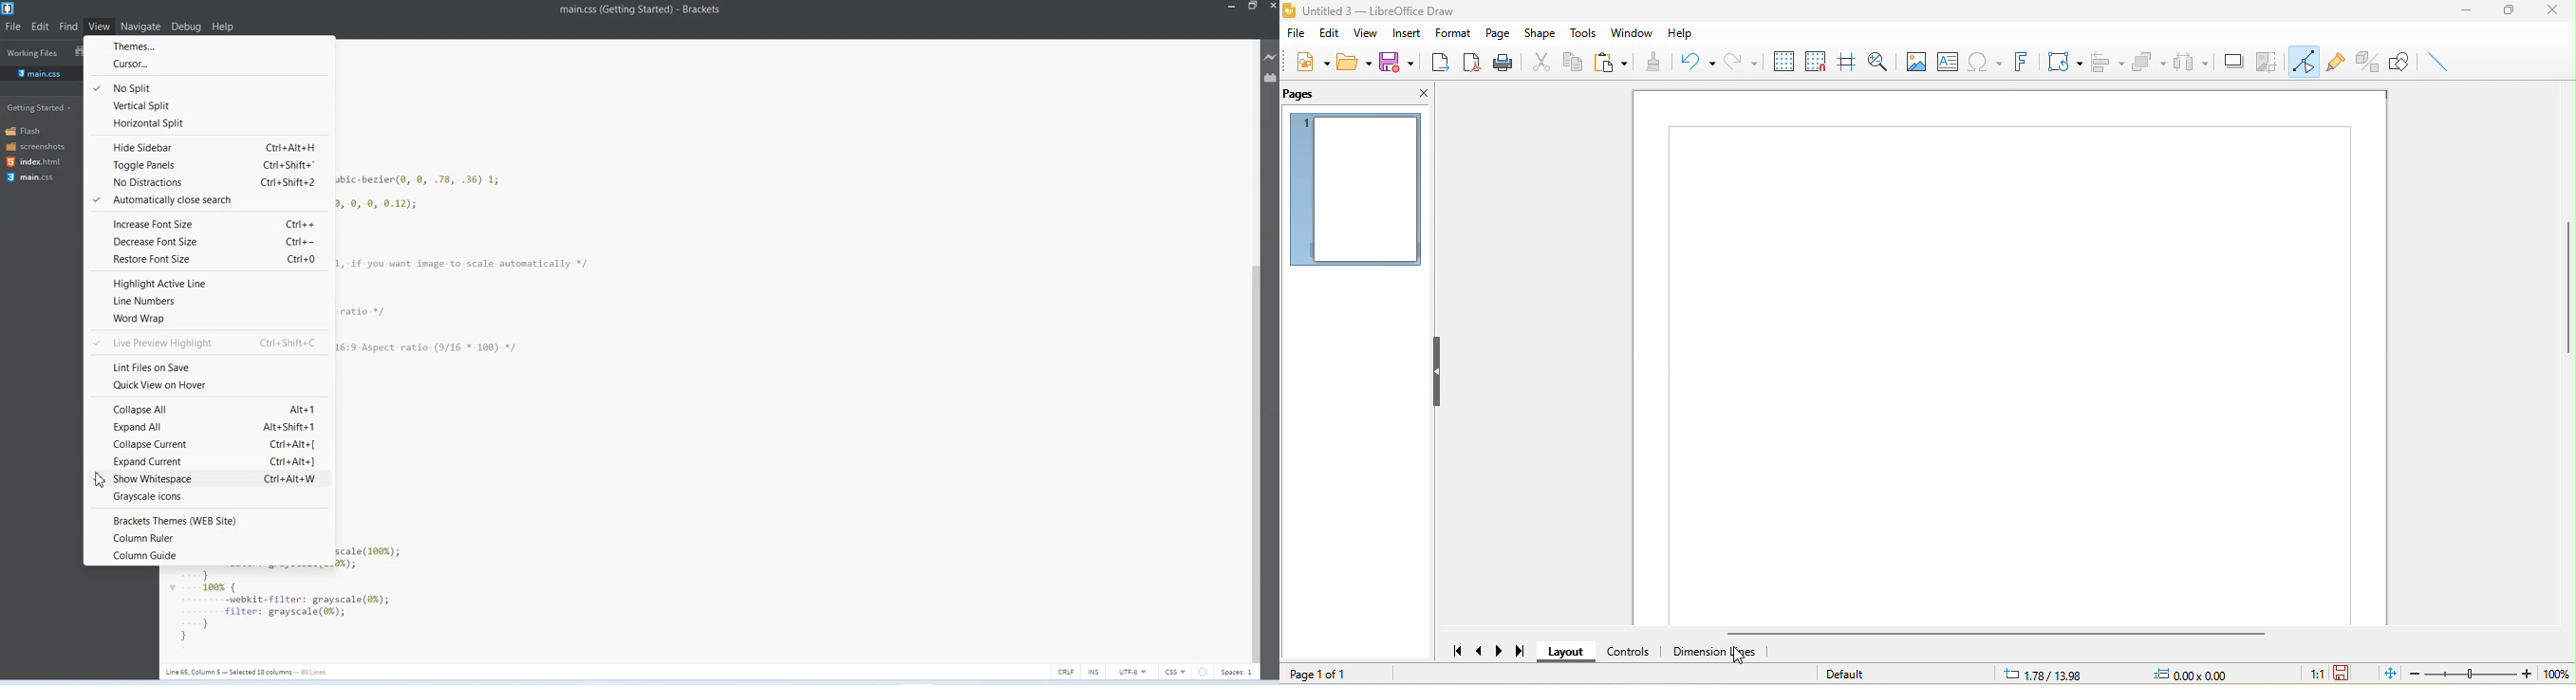  What do you see at coordinates (2232, 62) in the screenshot?
I see `shadow` at bounding box center [2232, 62].